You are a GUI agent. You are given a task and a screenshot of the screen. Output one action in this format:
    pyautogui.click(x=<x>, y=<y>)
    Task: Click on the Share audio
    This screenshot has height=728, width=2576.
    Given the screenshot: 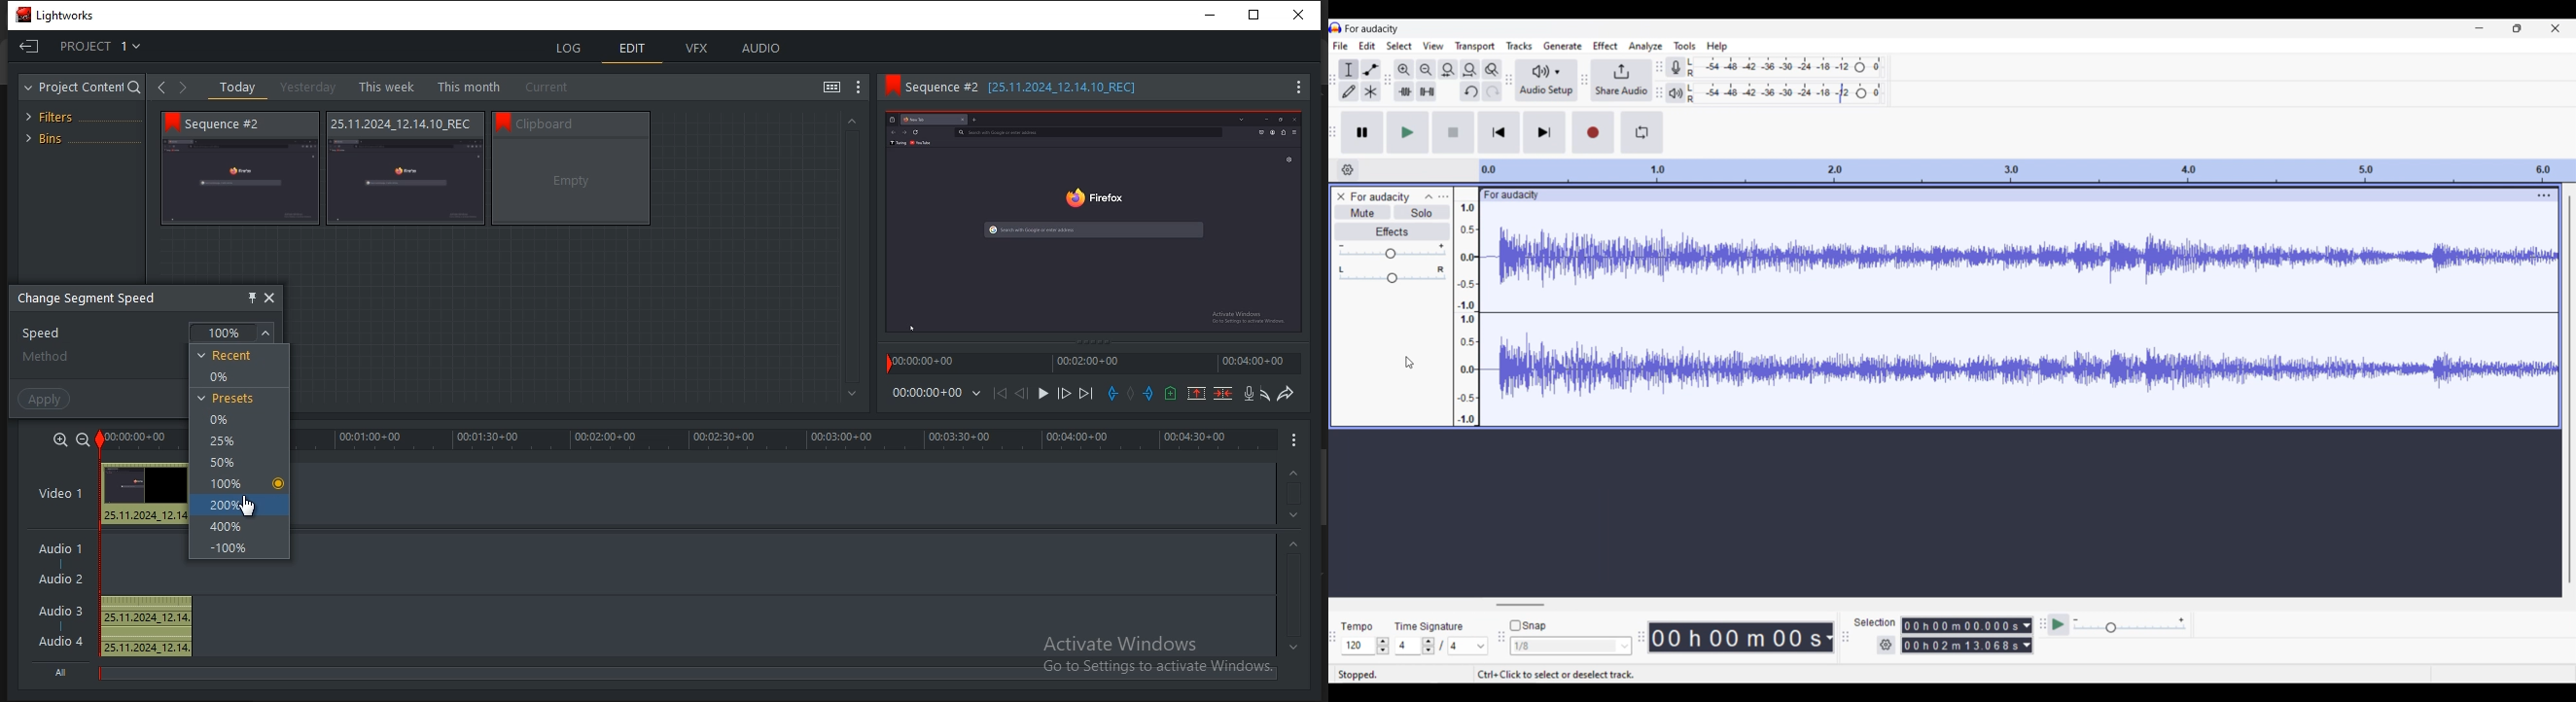 What is the action you would take?
    pyautogui.click(x=1621, y=81)
    